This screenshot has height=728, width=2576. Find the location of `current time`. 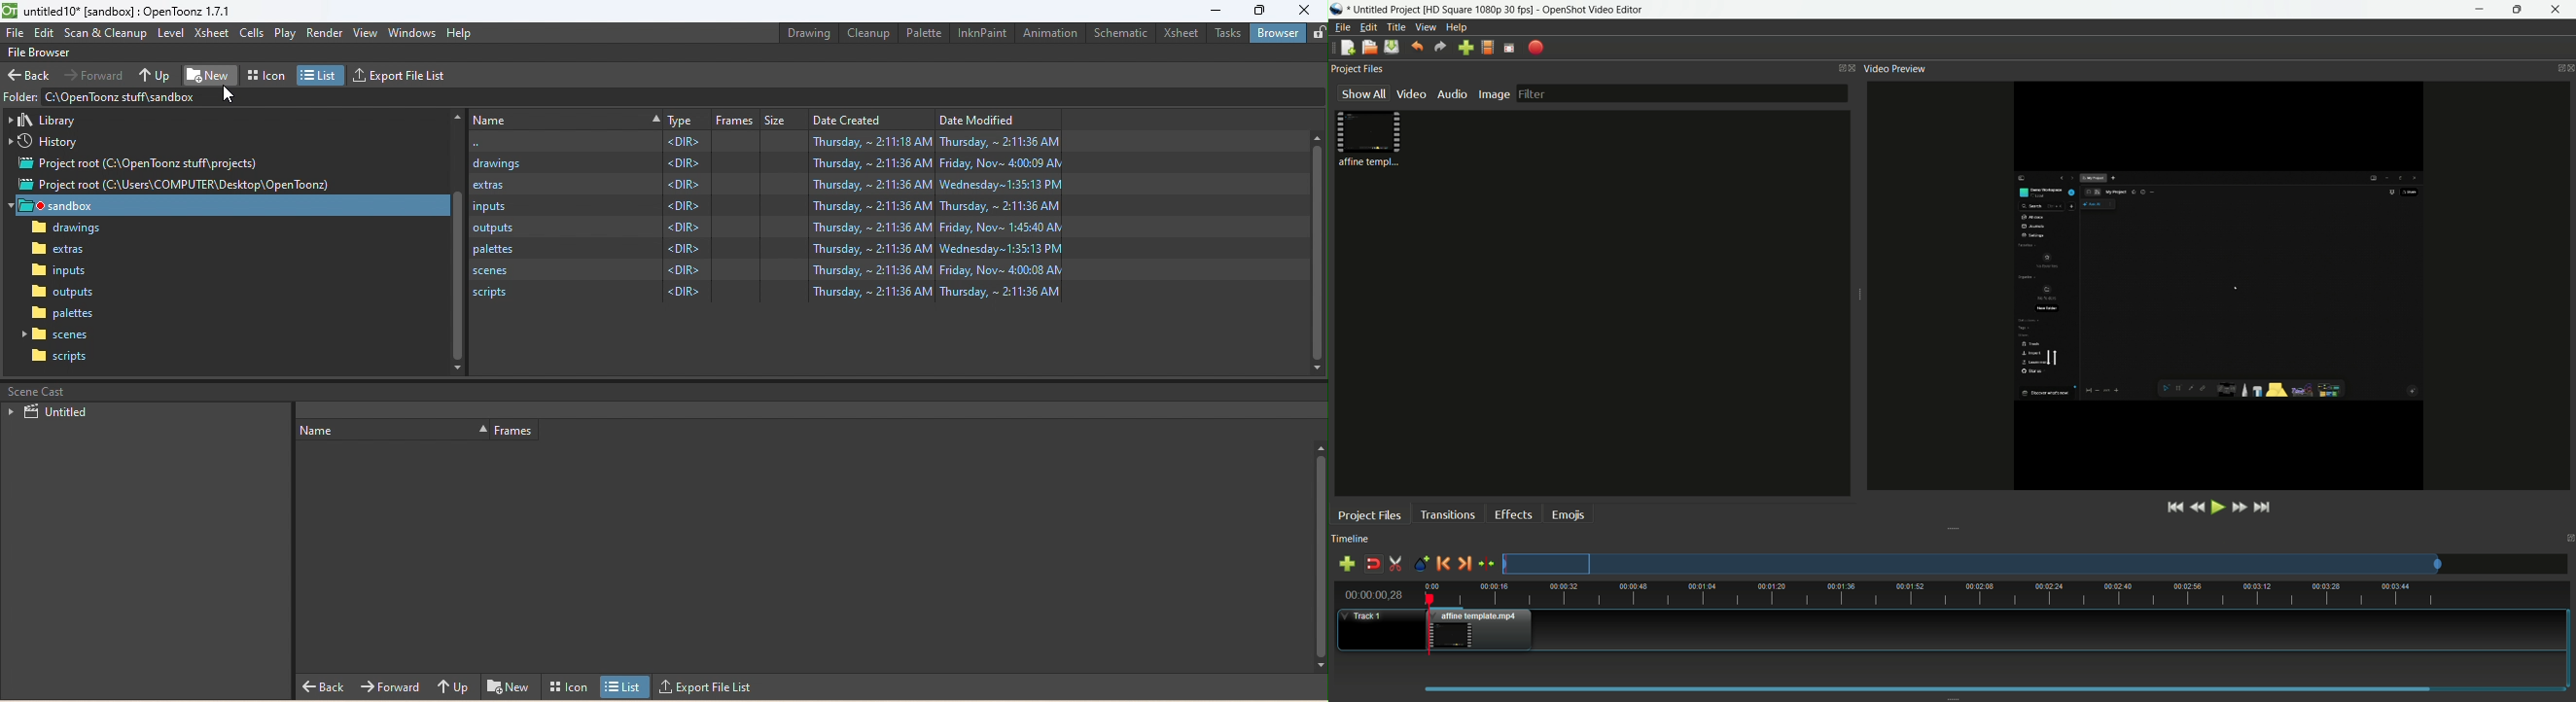

current time is located at coordinates (1375, 594).